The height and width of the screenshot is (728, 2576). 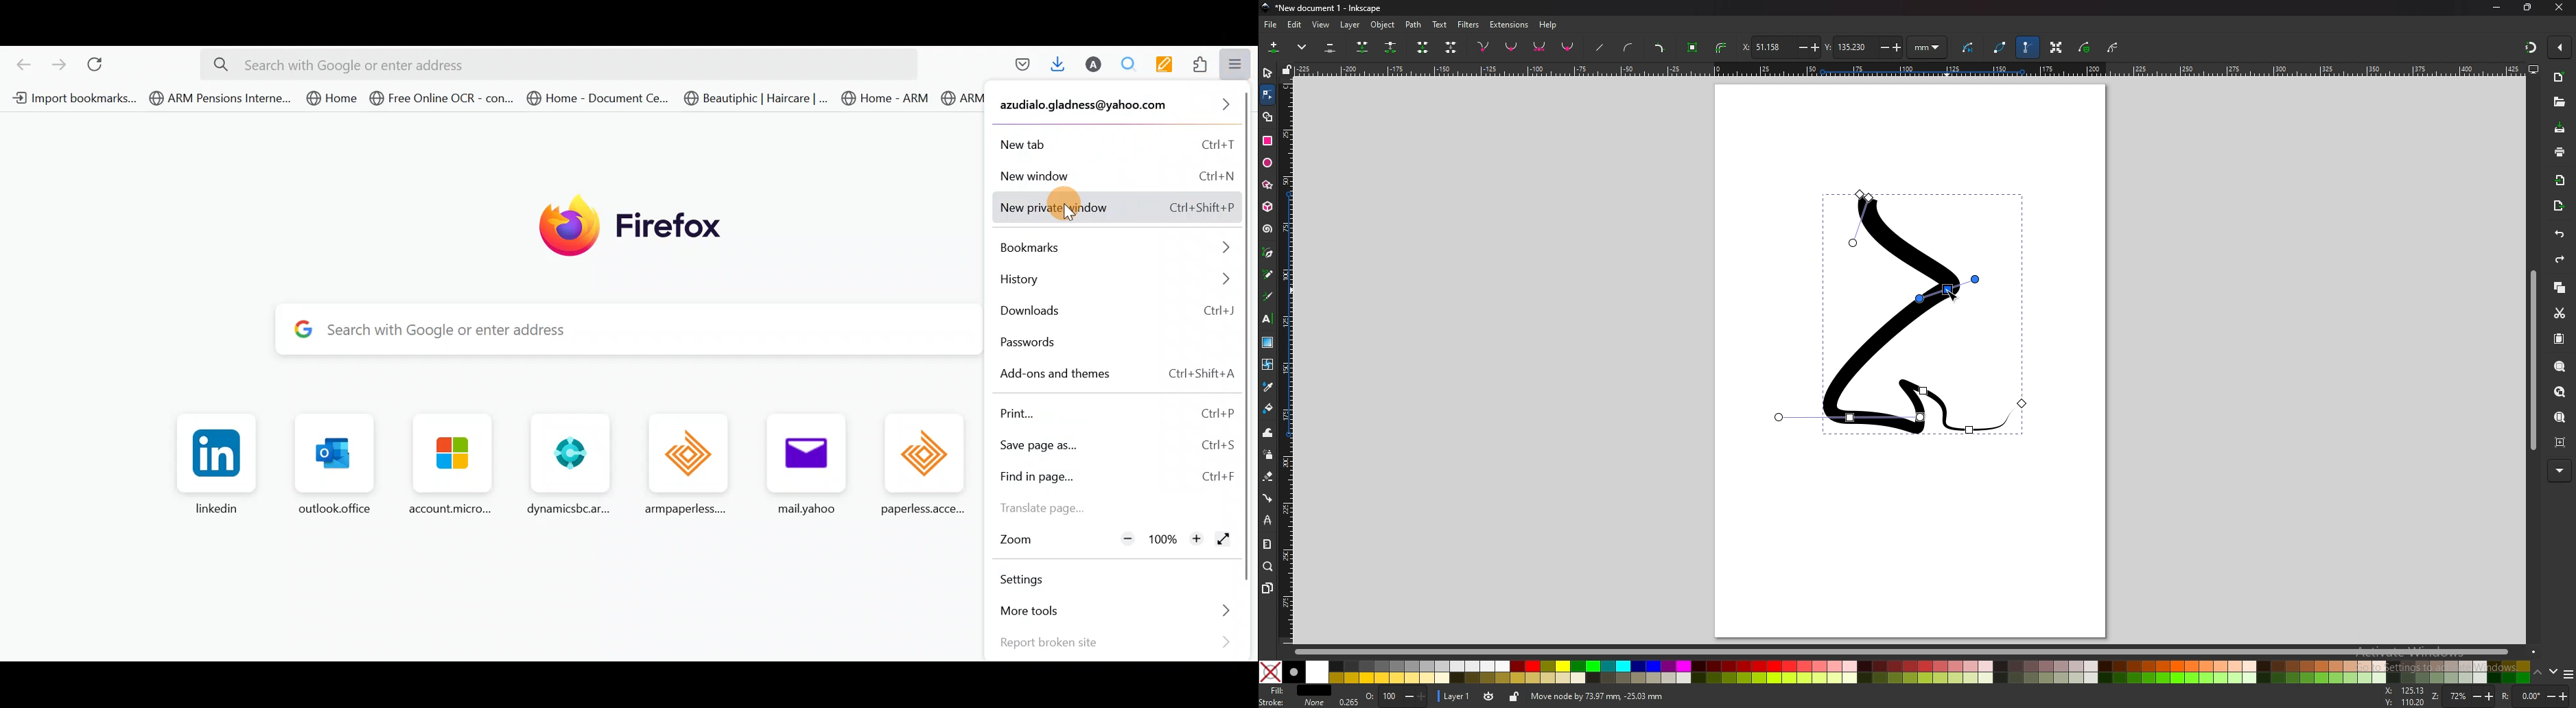 I want to click on down, so click(x=2553, y=672).